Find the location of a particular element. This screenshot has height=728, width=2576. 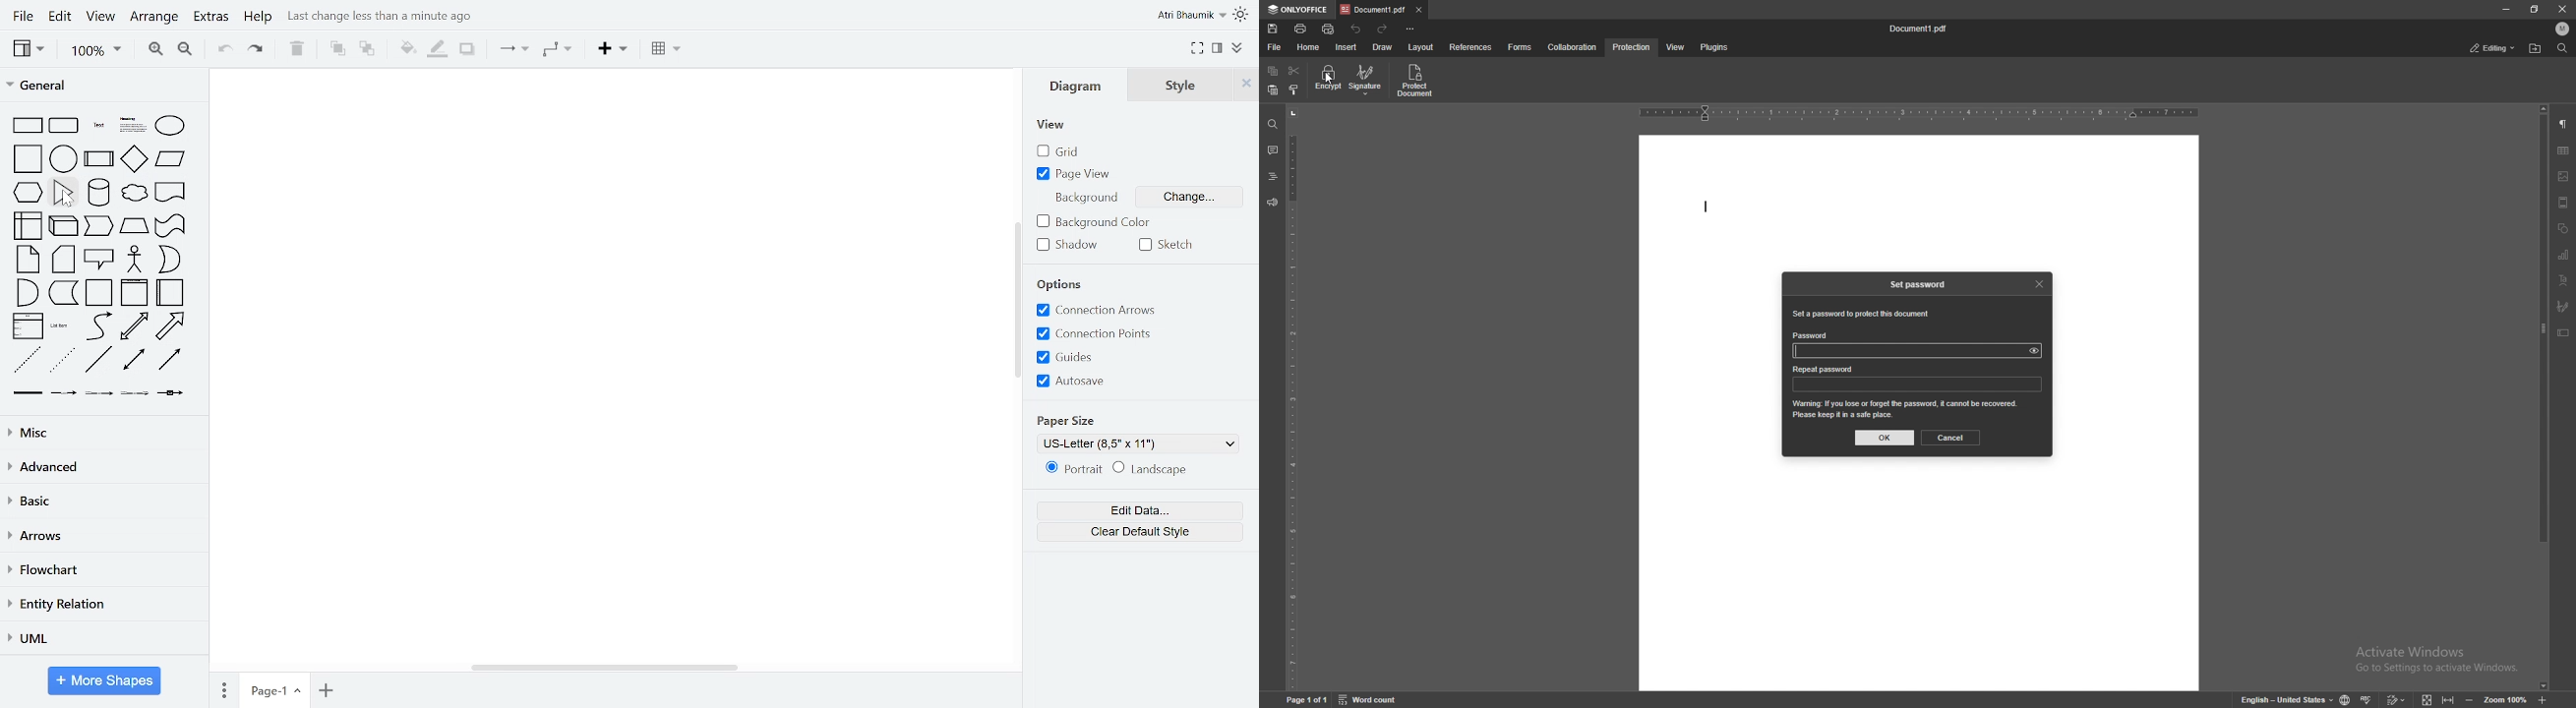

shadow is located at coordinates (1074, 245).